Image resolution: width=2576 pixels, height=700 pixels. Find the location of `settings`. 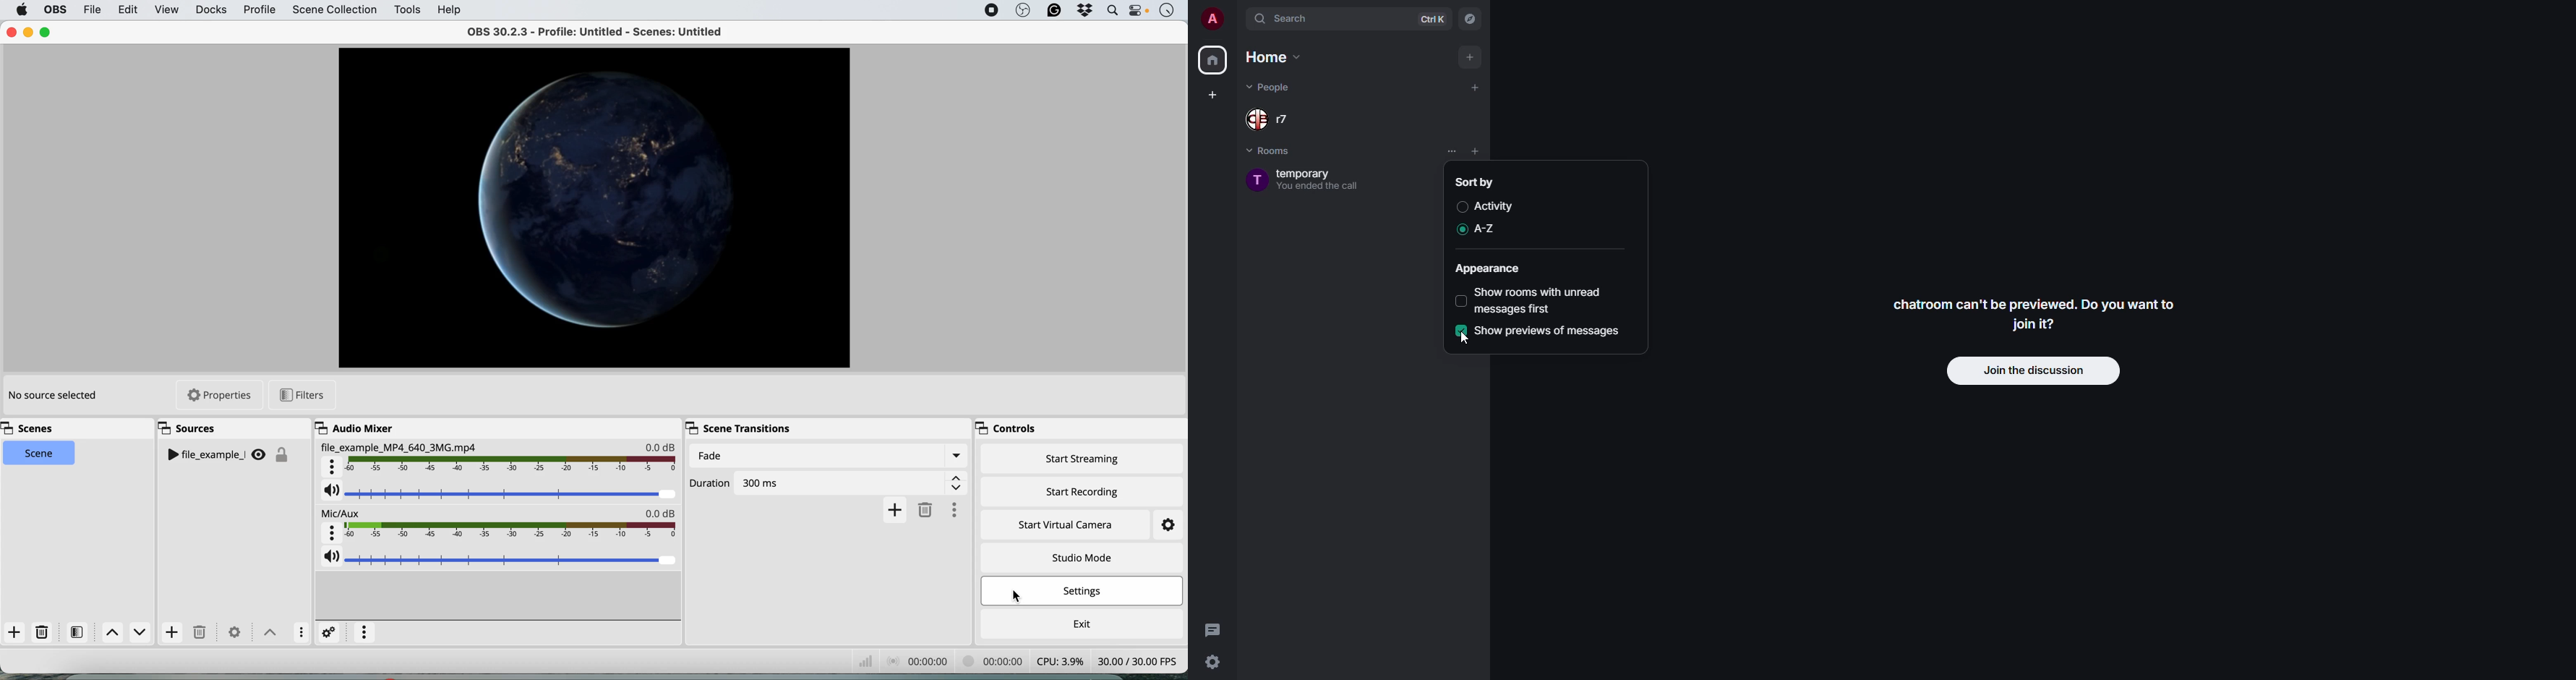

settings is located at coordinates (1159, 525).